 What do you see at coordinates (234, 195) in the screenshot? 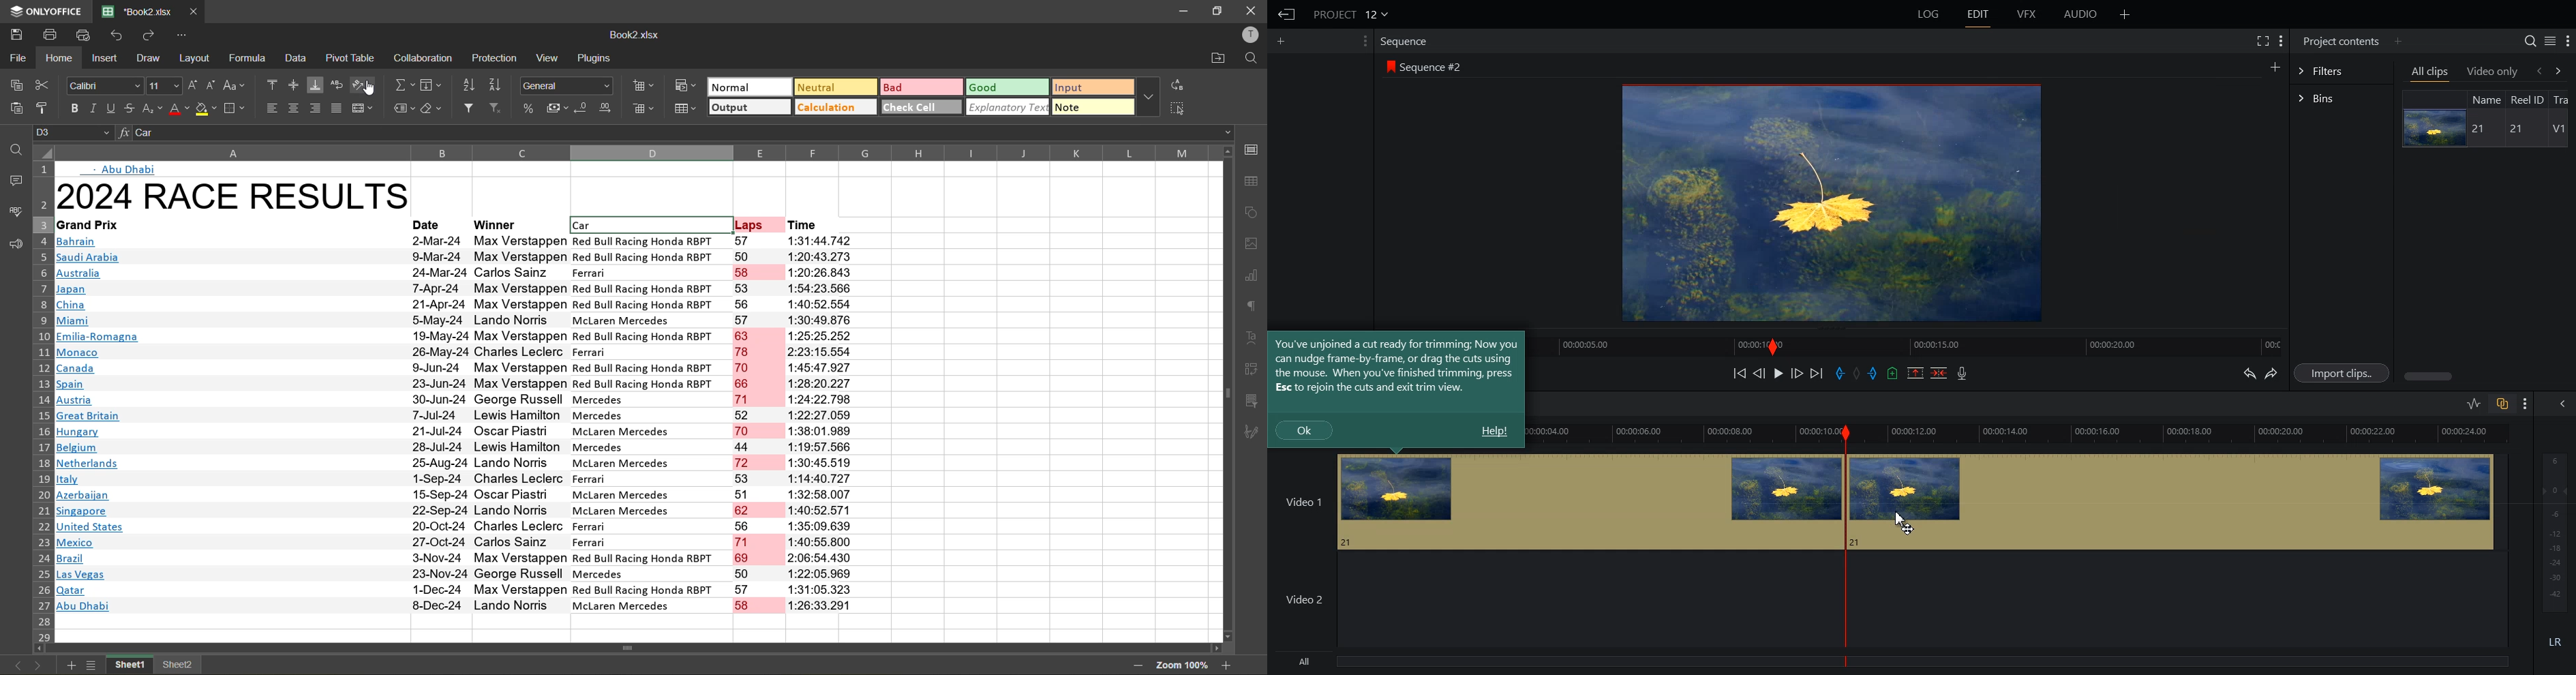
I see `2024 Race Results` at bounding box center [234, 195].